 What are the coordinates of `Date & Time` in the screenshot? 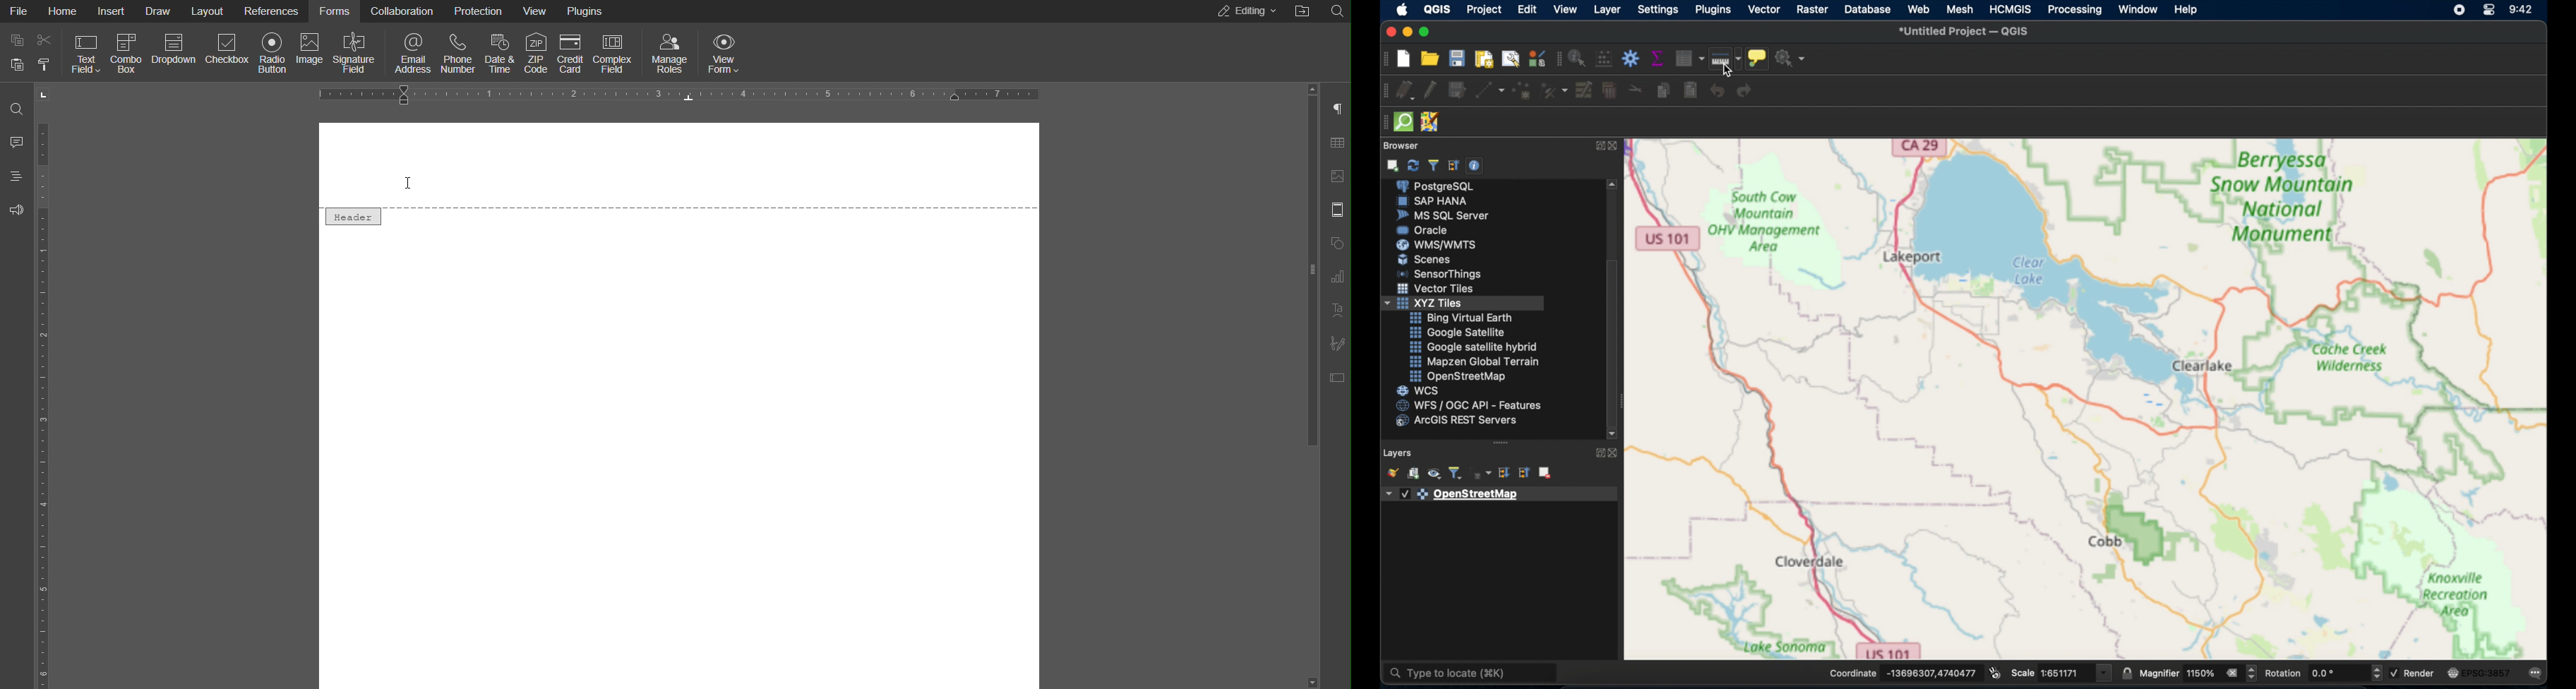 It's located at (501, 50).